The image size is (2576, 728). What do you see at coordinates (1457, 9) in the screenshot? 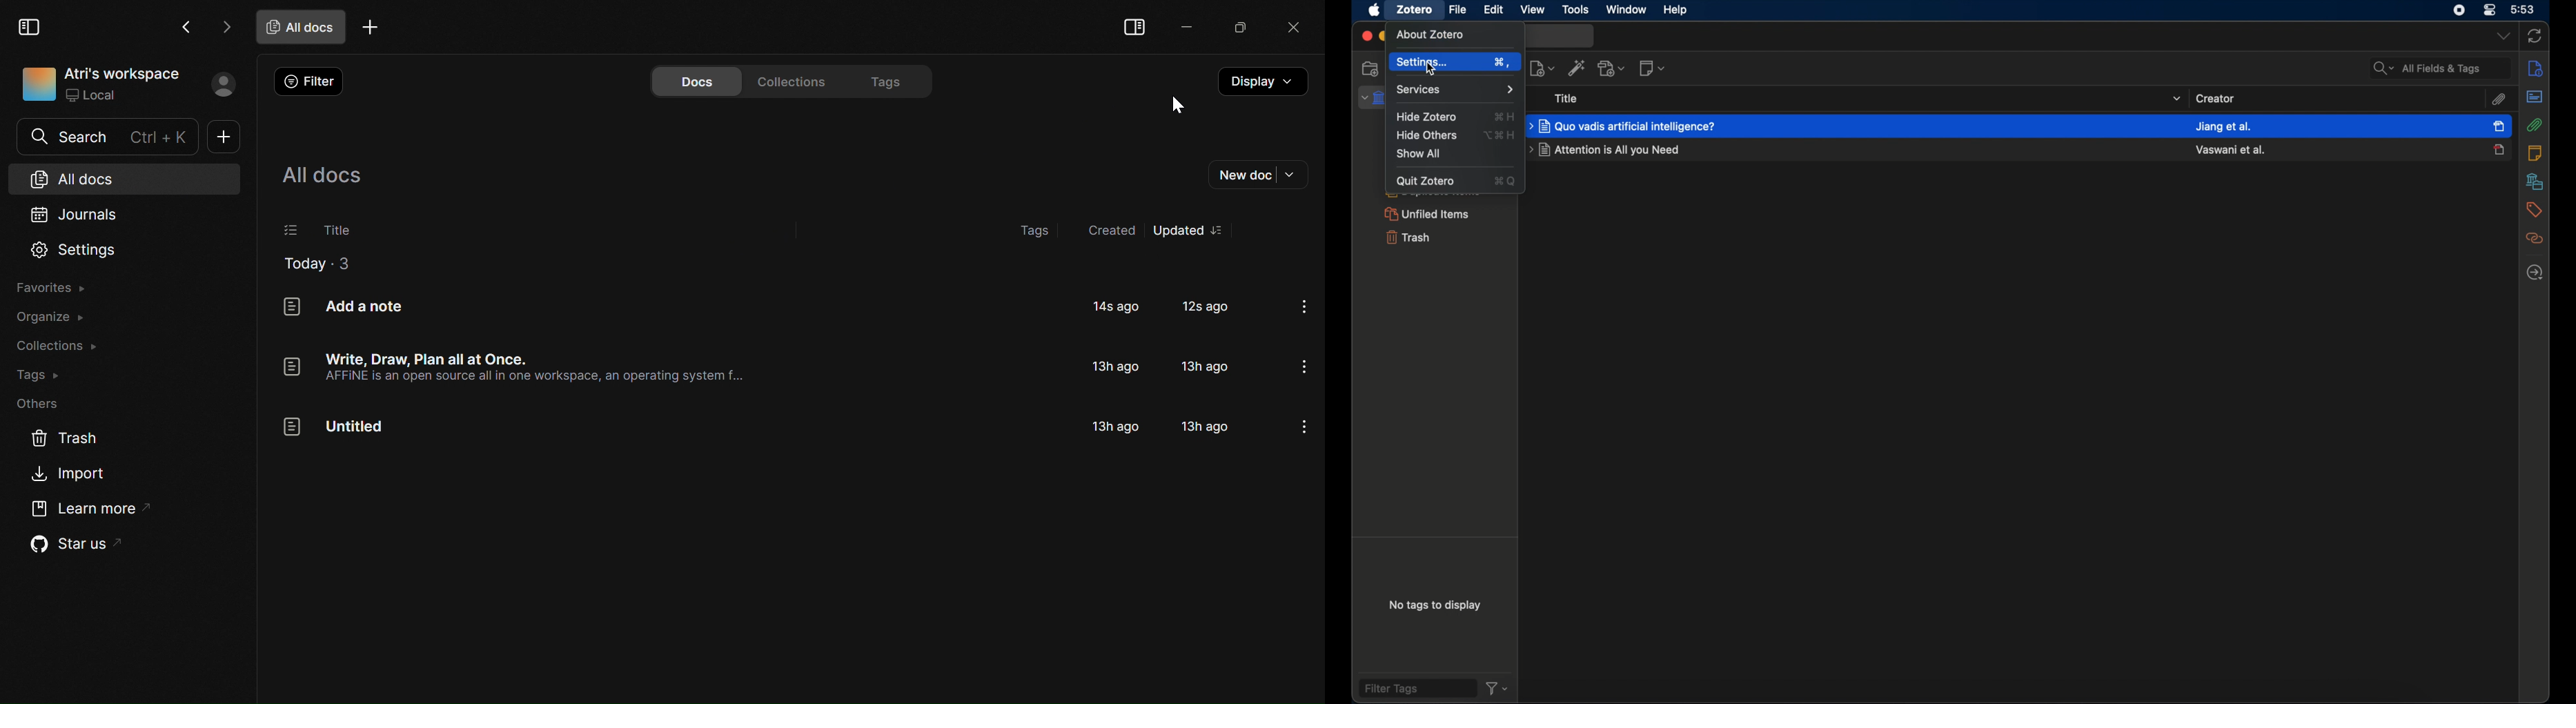
I see `file` at bounding box center [1457, 9].